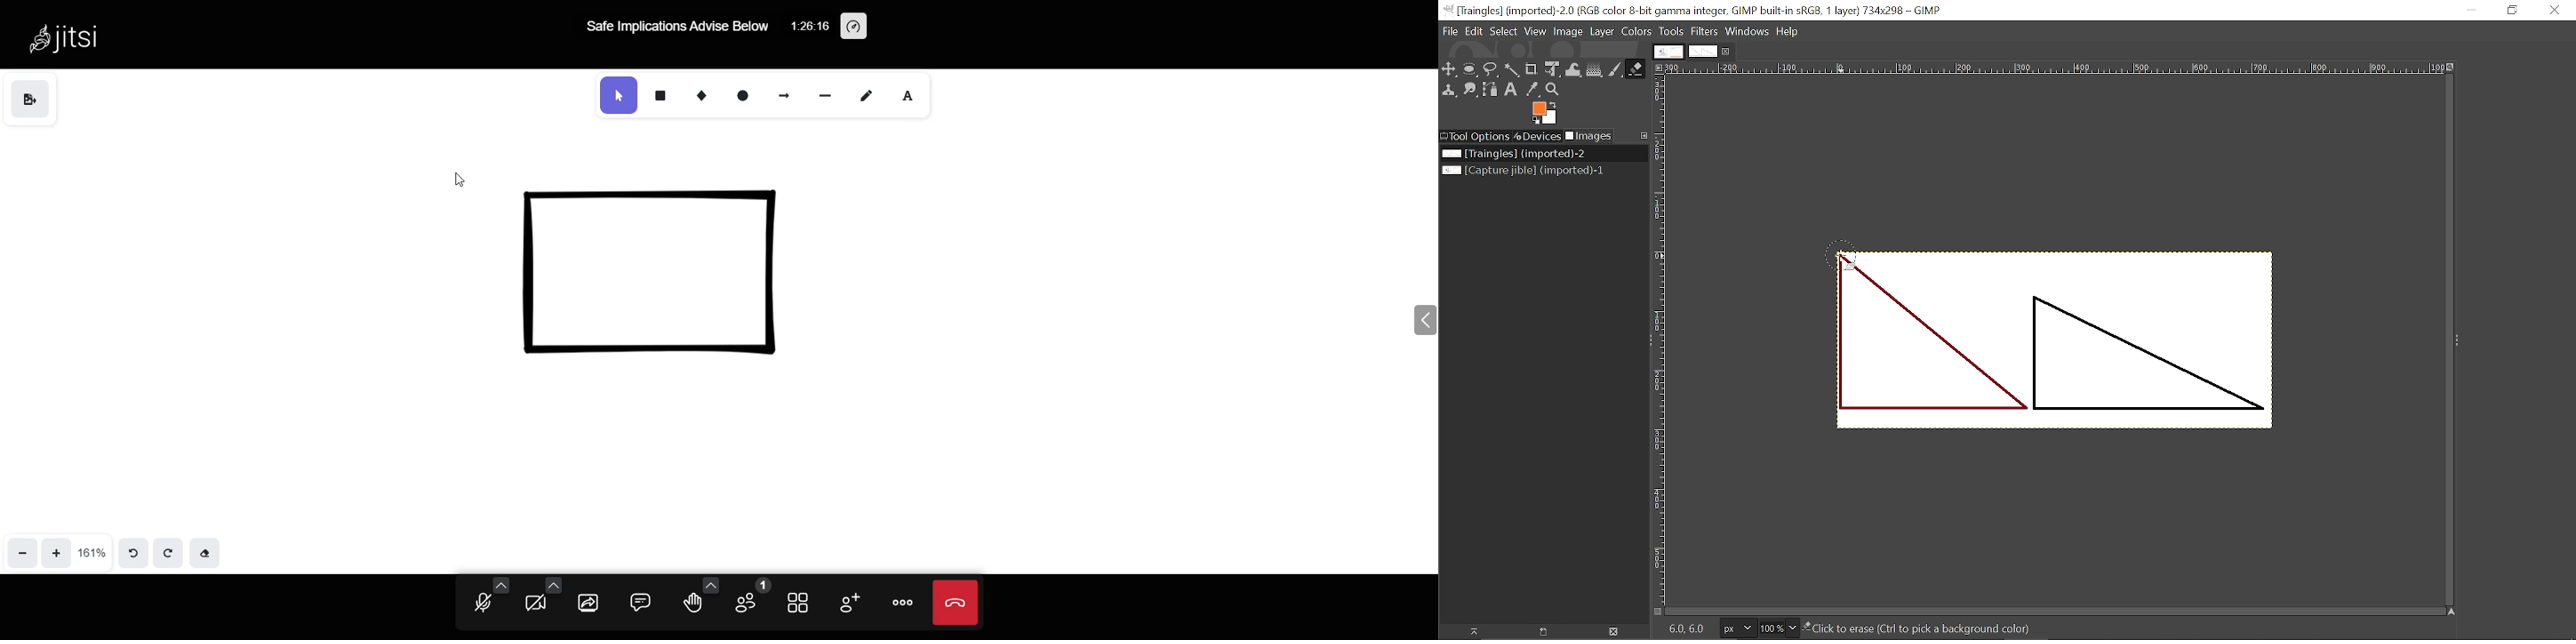 The width and height of the screenshot is (2576, 644). Describe the element at coordinates (1514, 154) in the screenshot. I see `Current image` at that location.